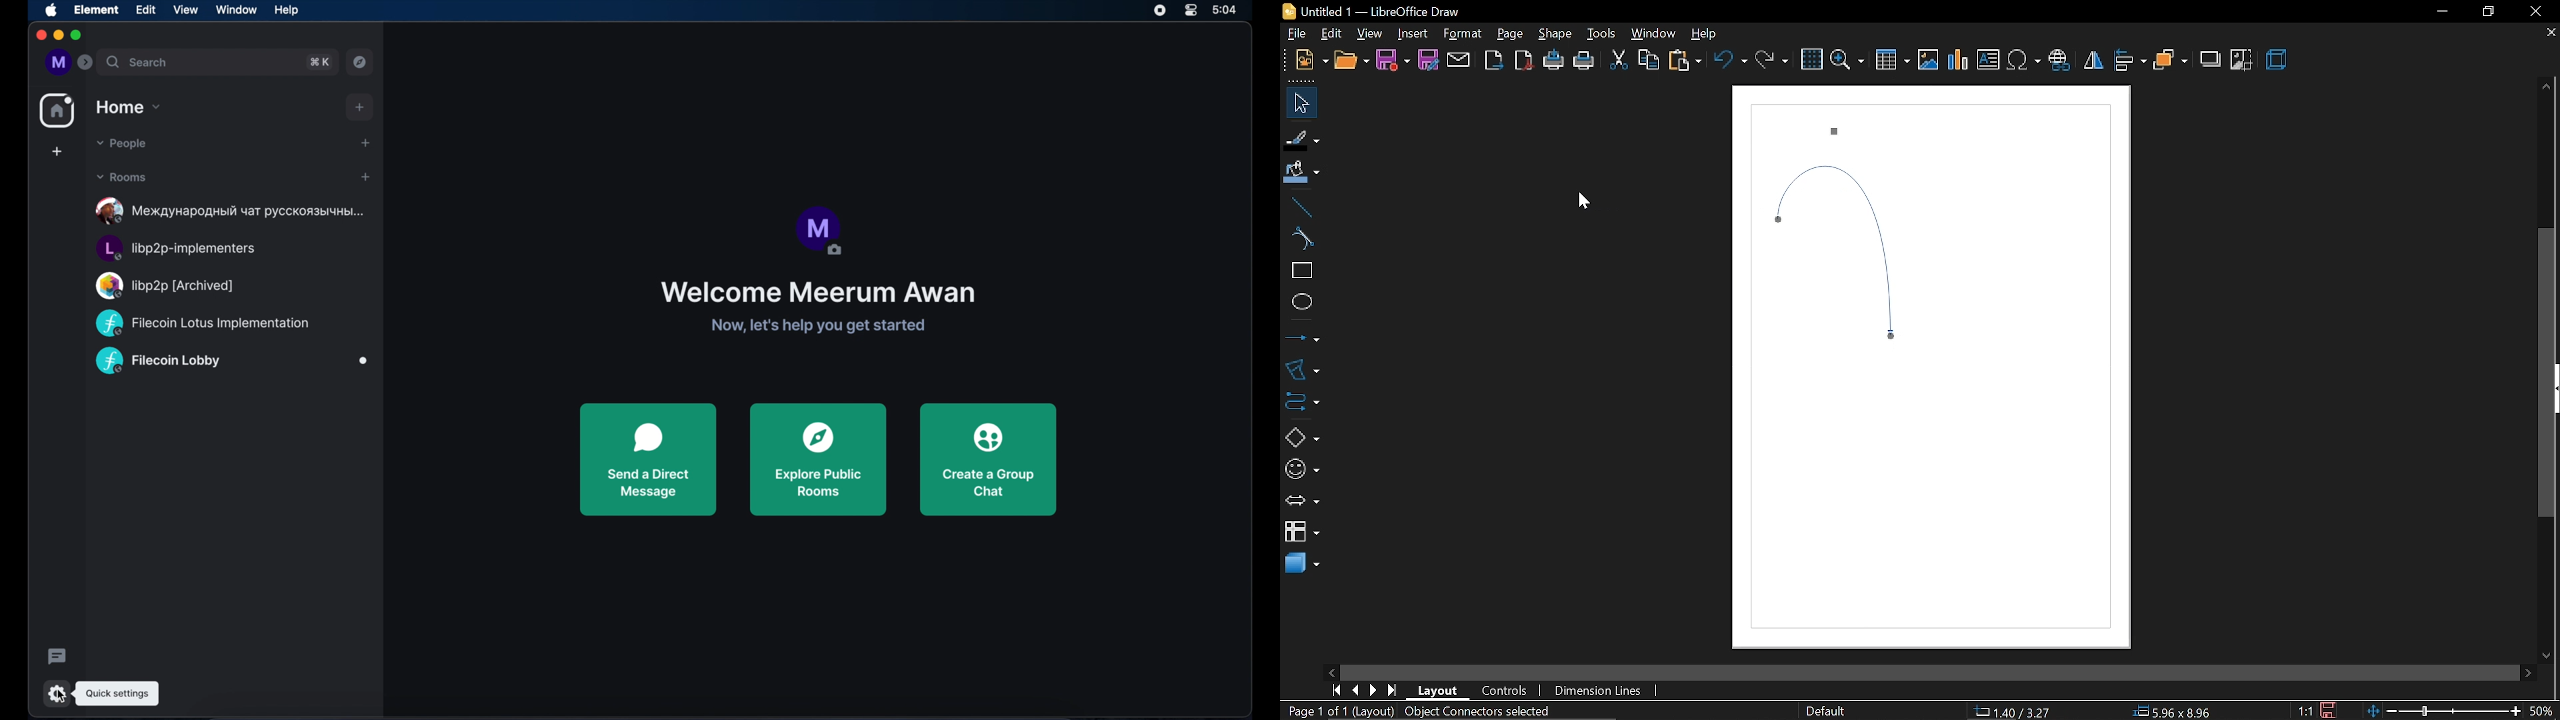 The image size is (2576, 728). I want to click on flowchart, so click(1302, 533).